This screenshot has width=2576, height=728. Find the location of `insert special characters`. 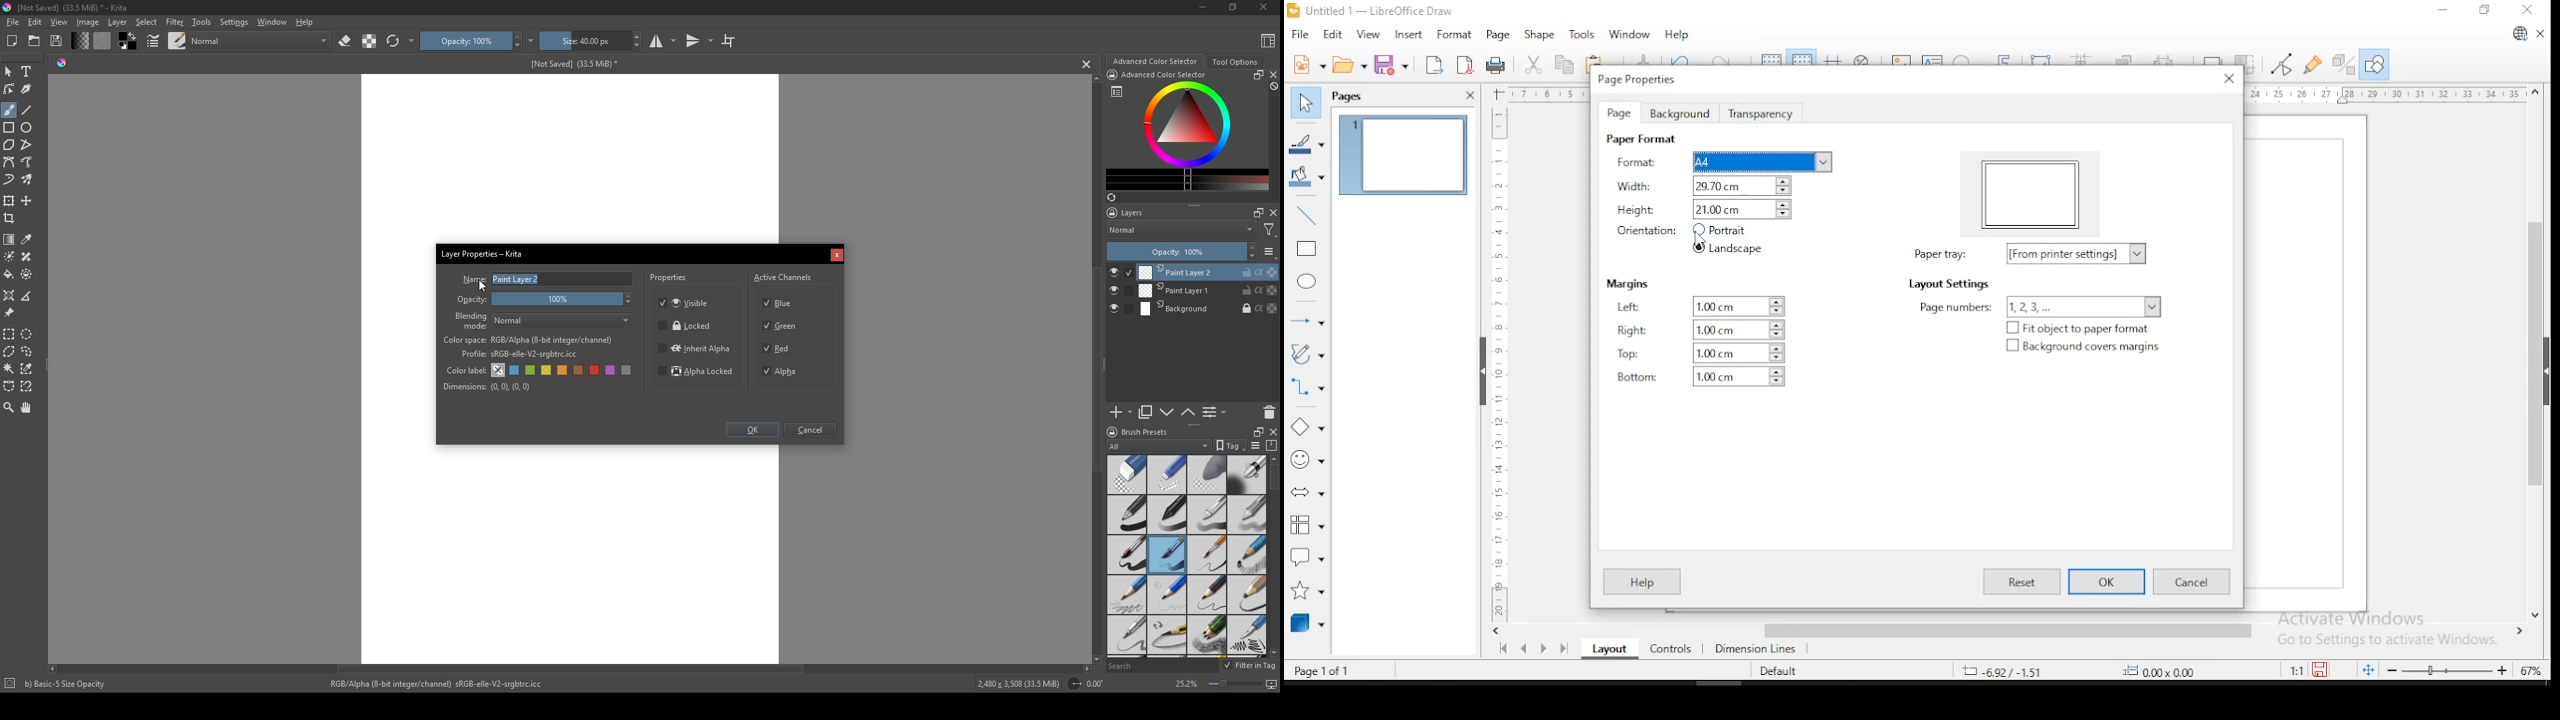

insert special characters is located at coordinates (1968, 59).